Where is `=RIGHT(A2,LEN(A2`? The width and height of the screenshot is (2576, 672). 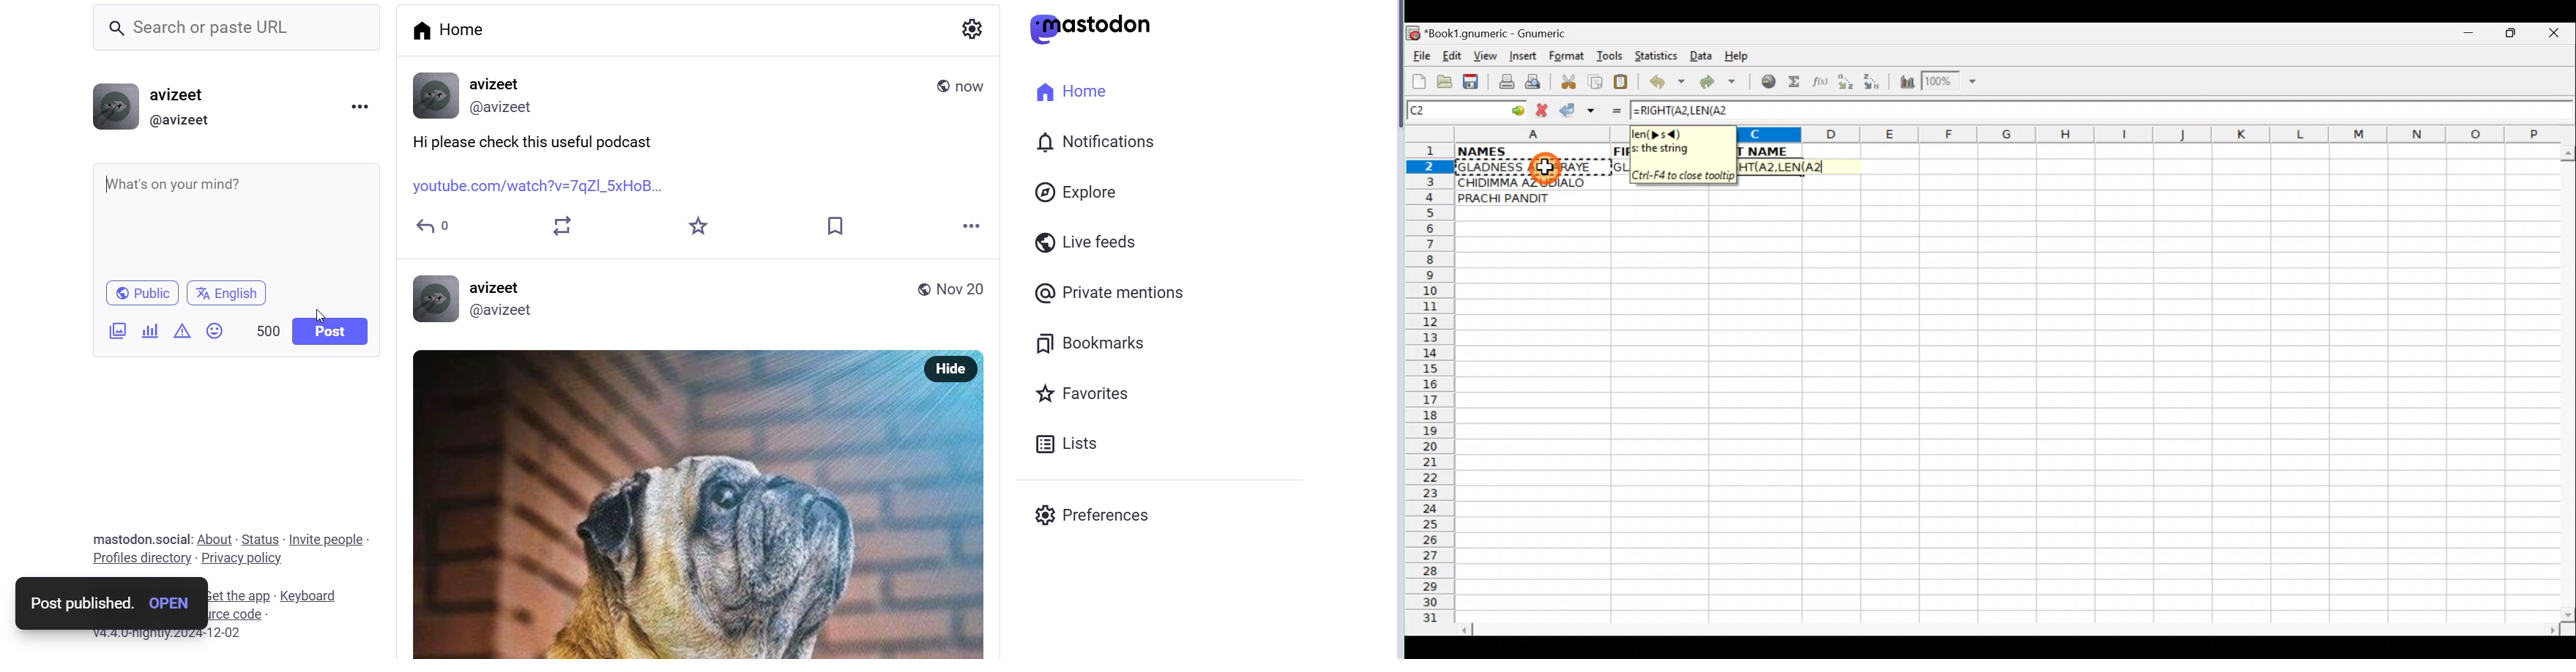
=RIGHT(A2,LEN(A2 is located at coordinates (1770, 167).